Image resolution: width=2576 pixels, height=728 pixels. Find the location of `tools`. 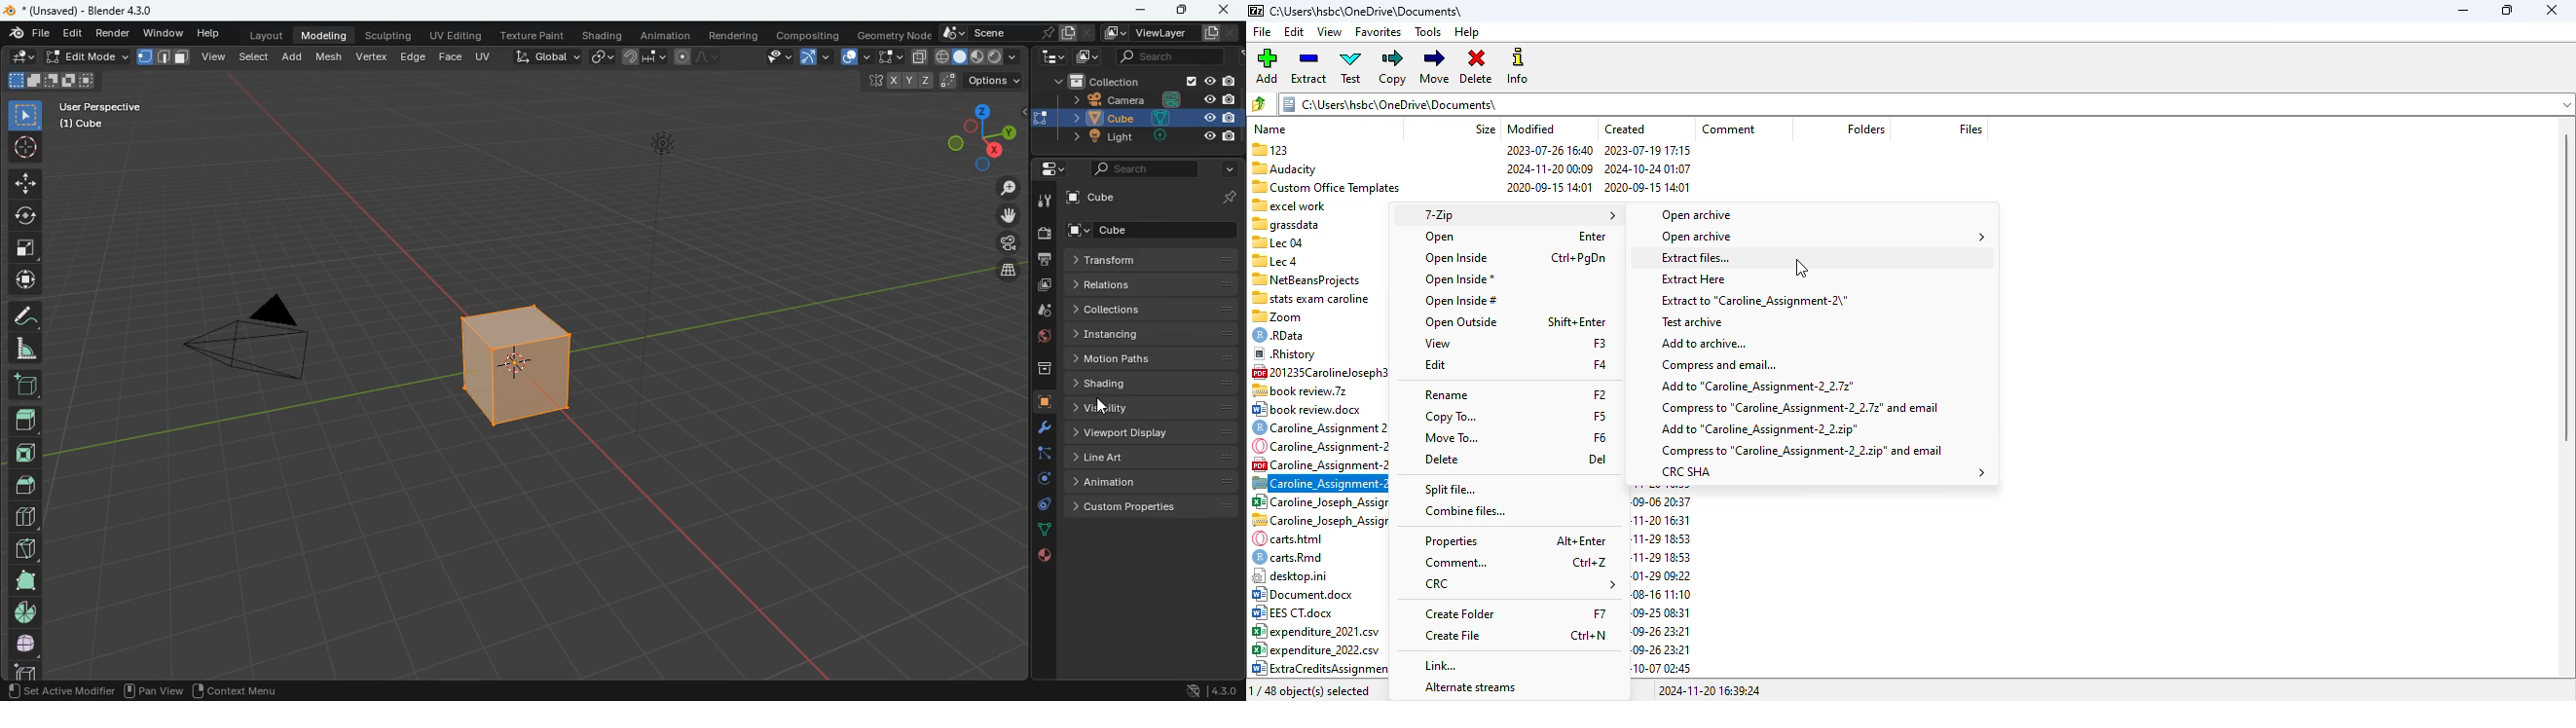

tools is located at coordinates (1046, 203).